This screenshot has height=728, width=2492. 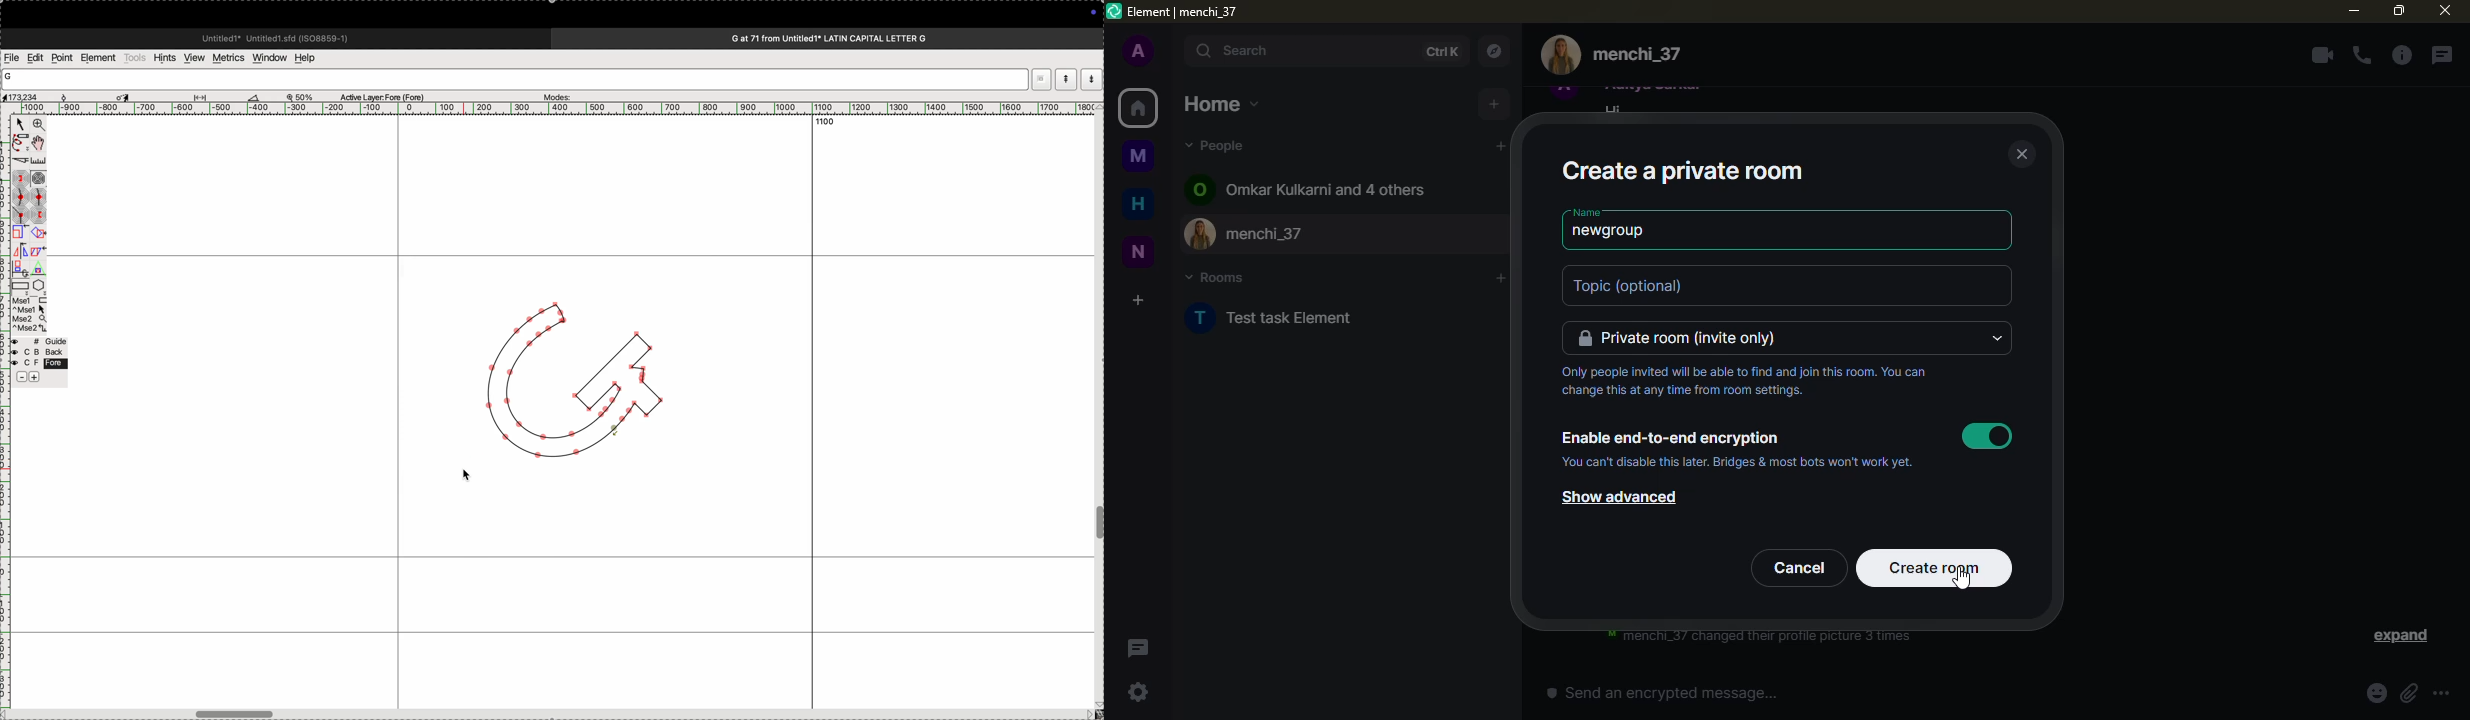 I want to click on tools, so click(x=136, y=59).